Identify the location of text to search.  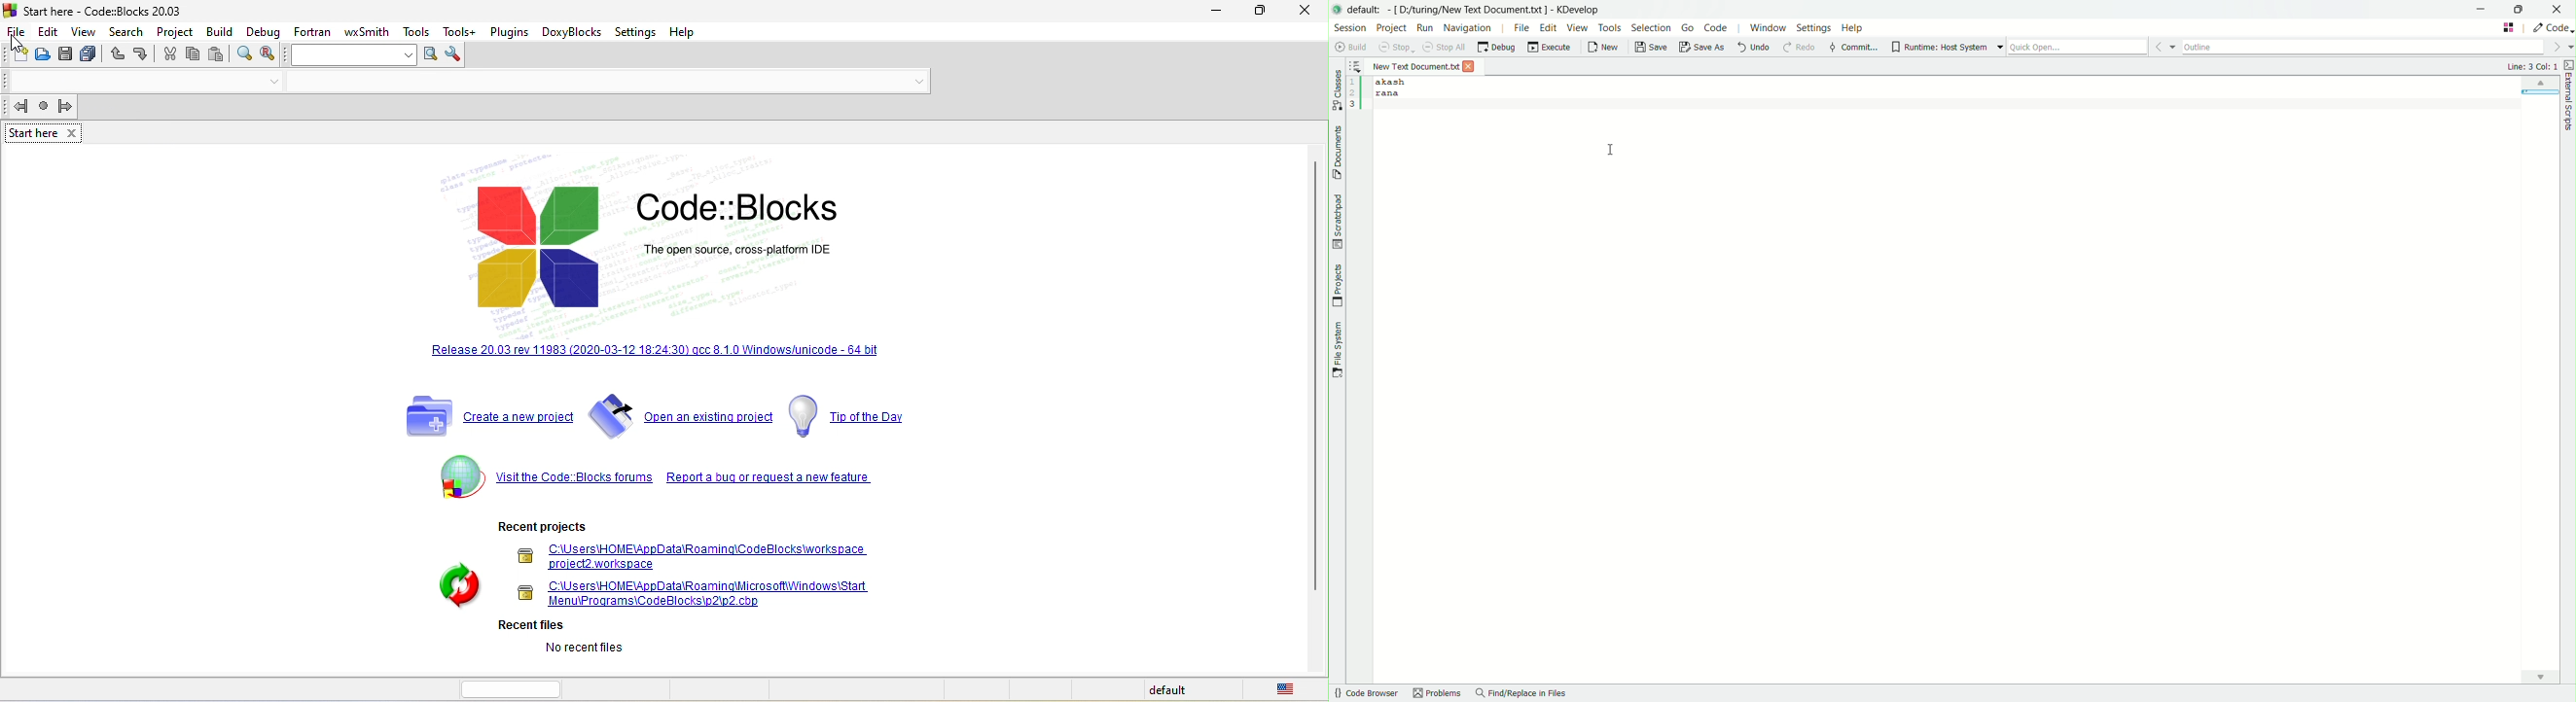
(354, 54).